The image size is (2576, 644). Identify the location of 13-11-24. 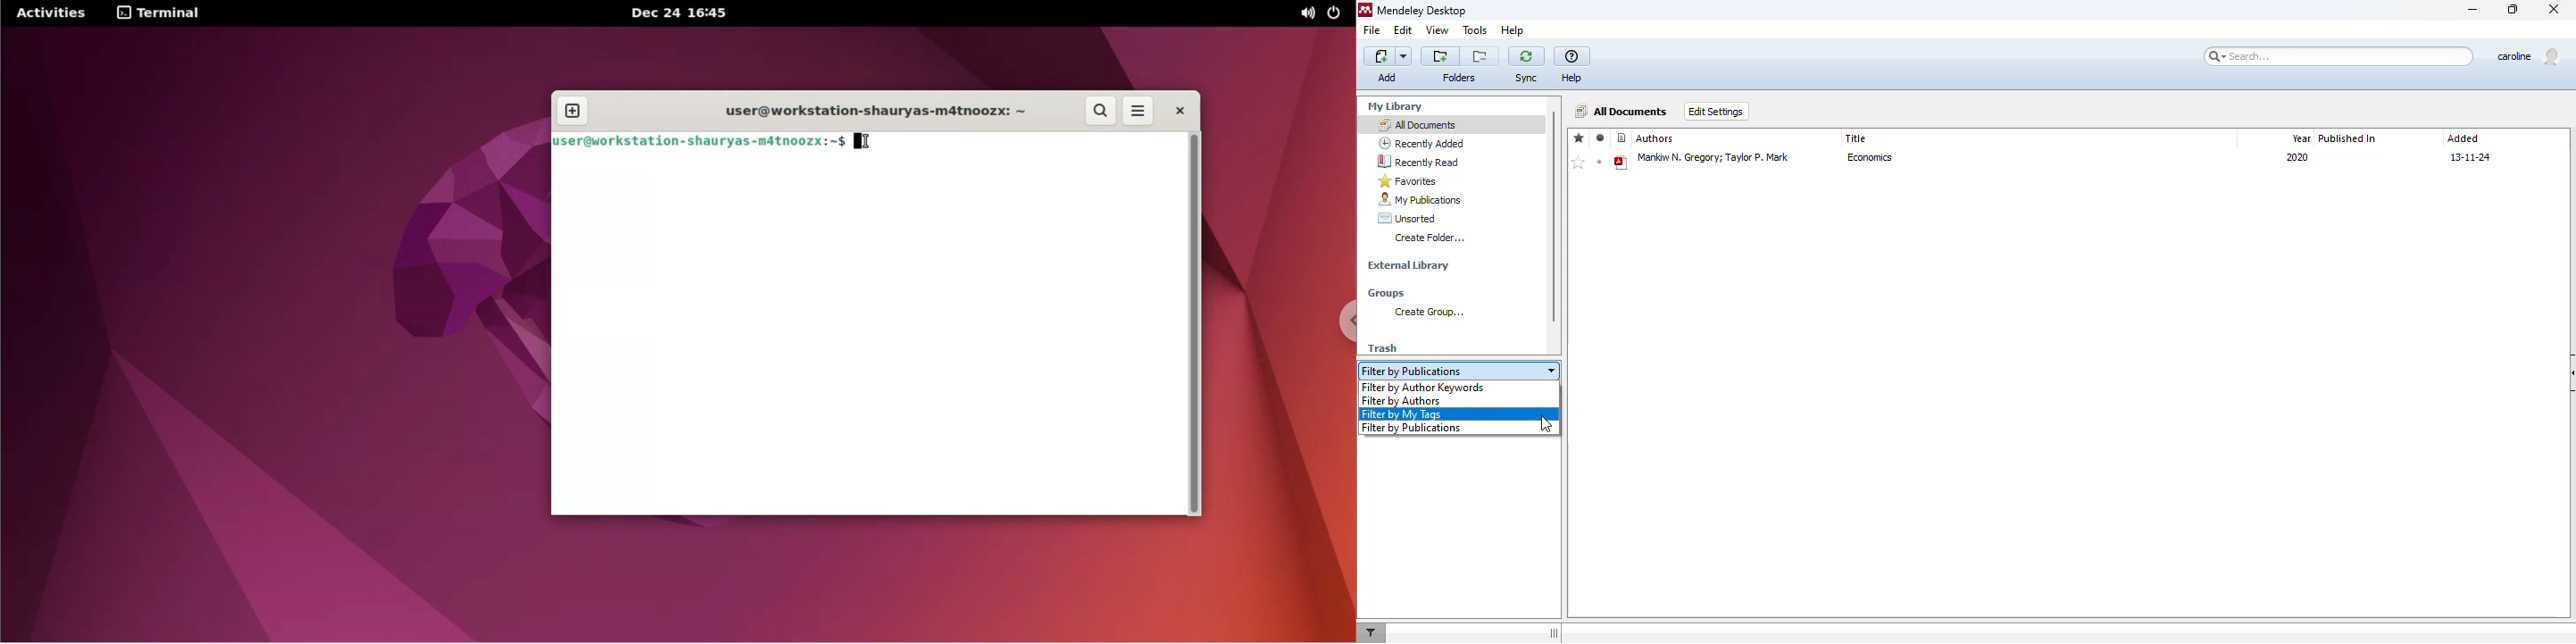
(2476, 156).